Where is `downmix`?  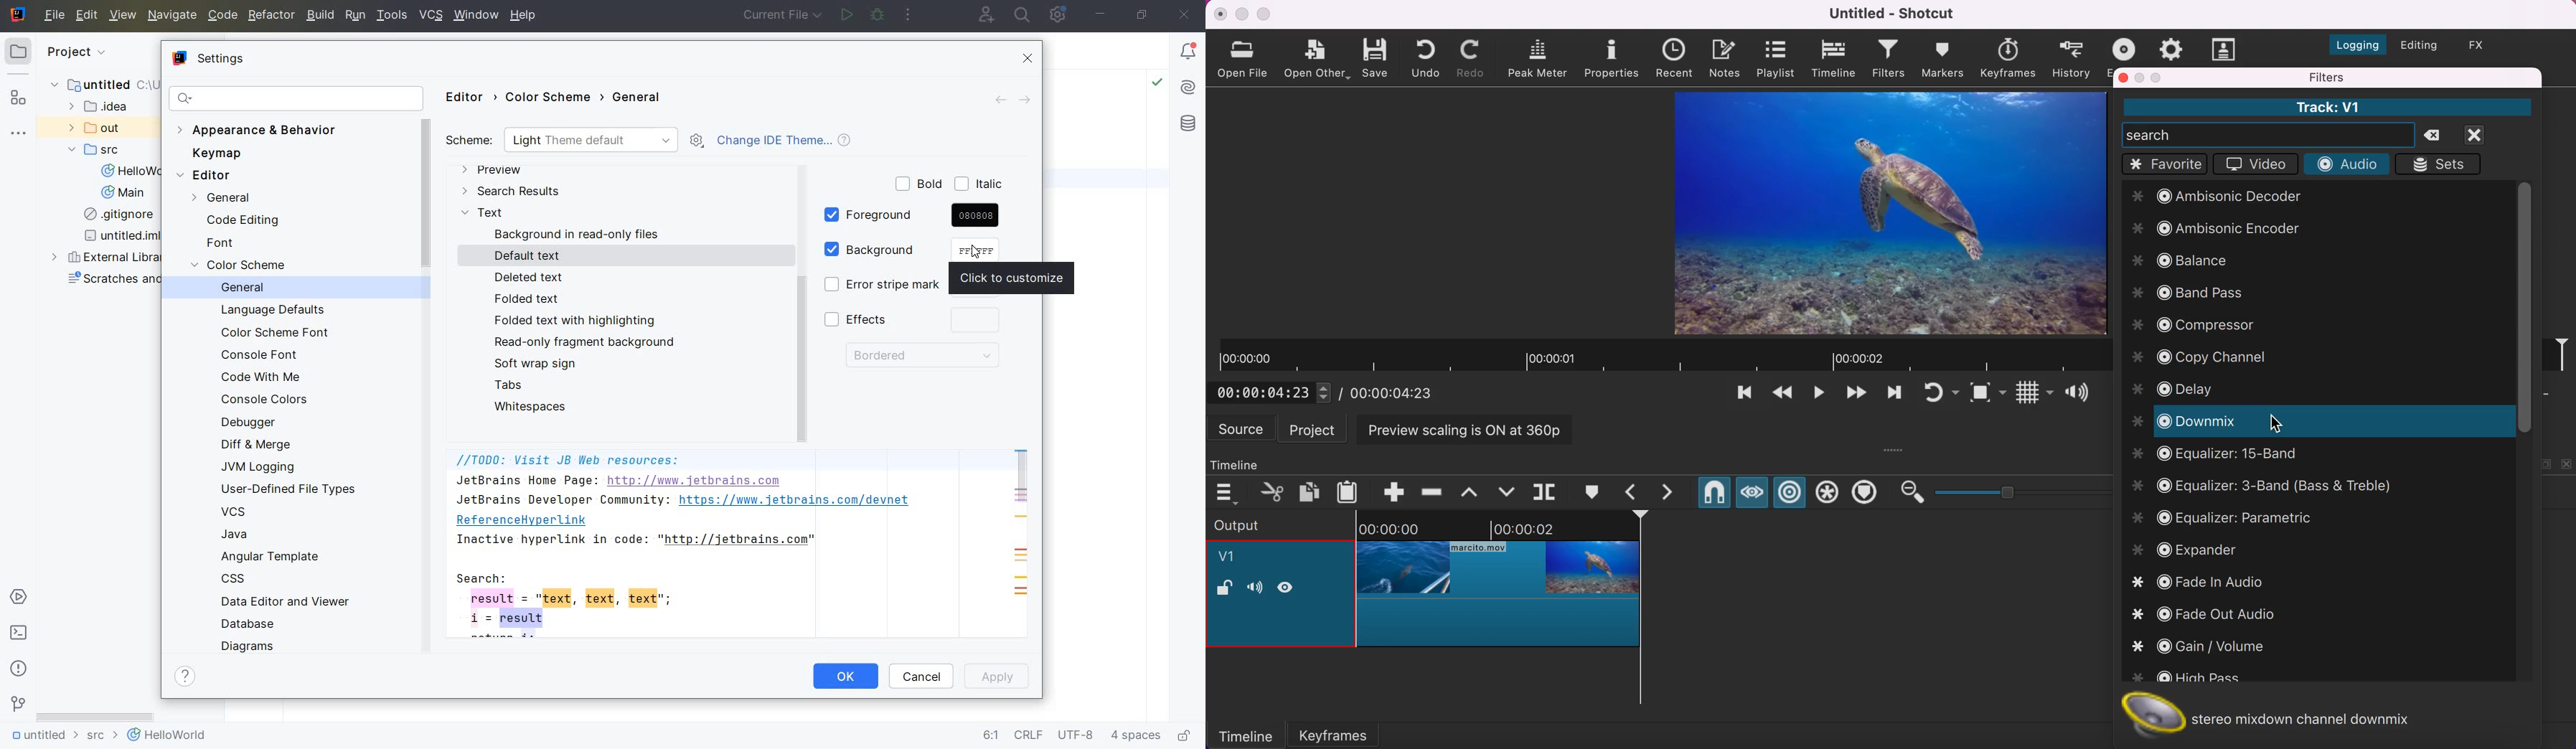 downmix is located at coordinates (2300, 423).